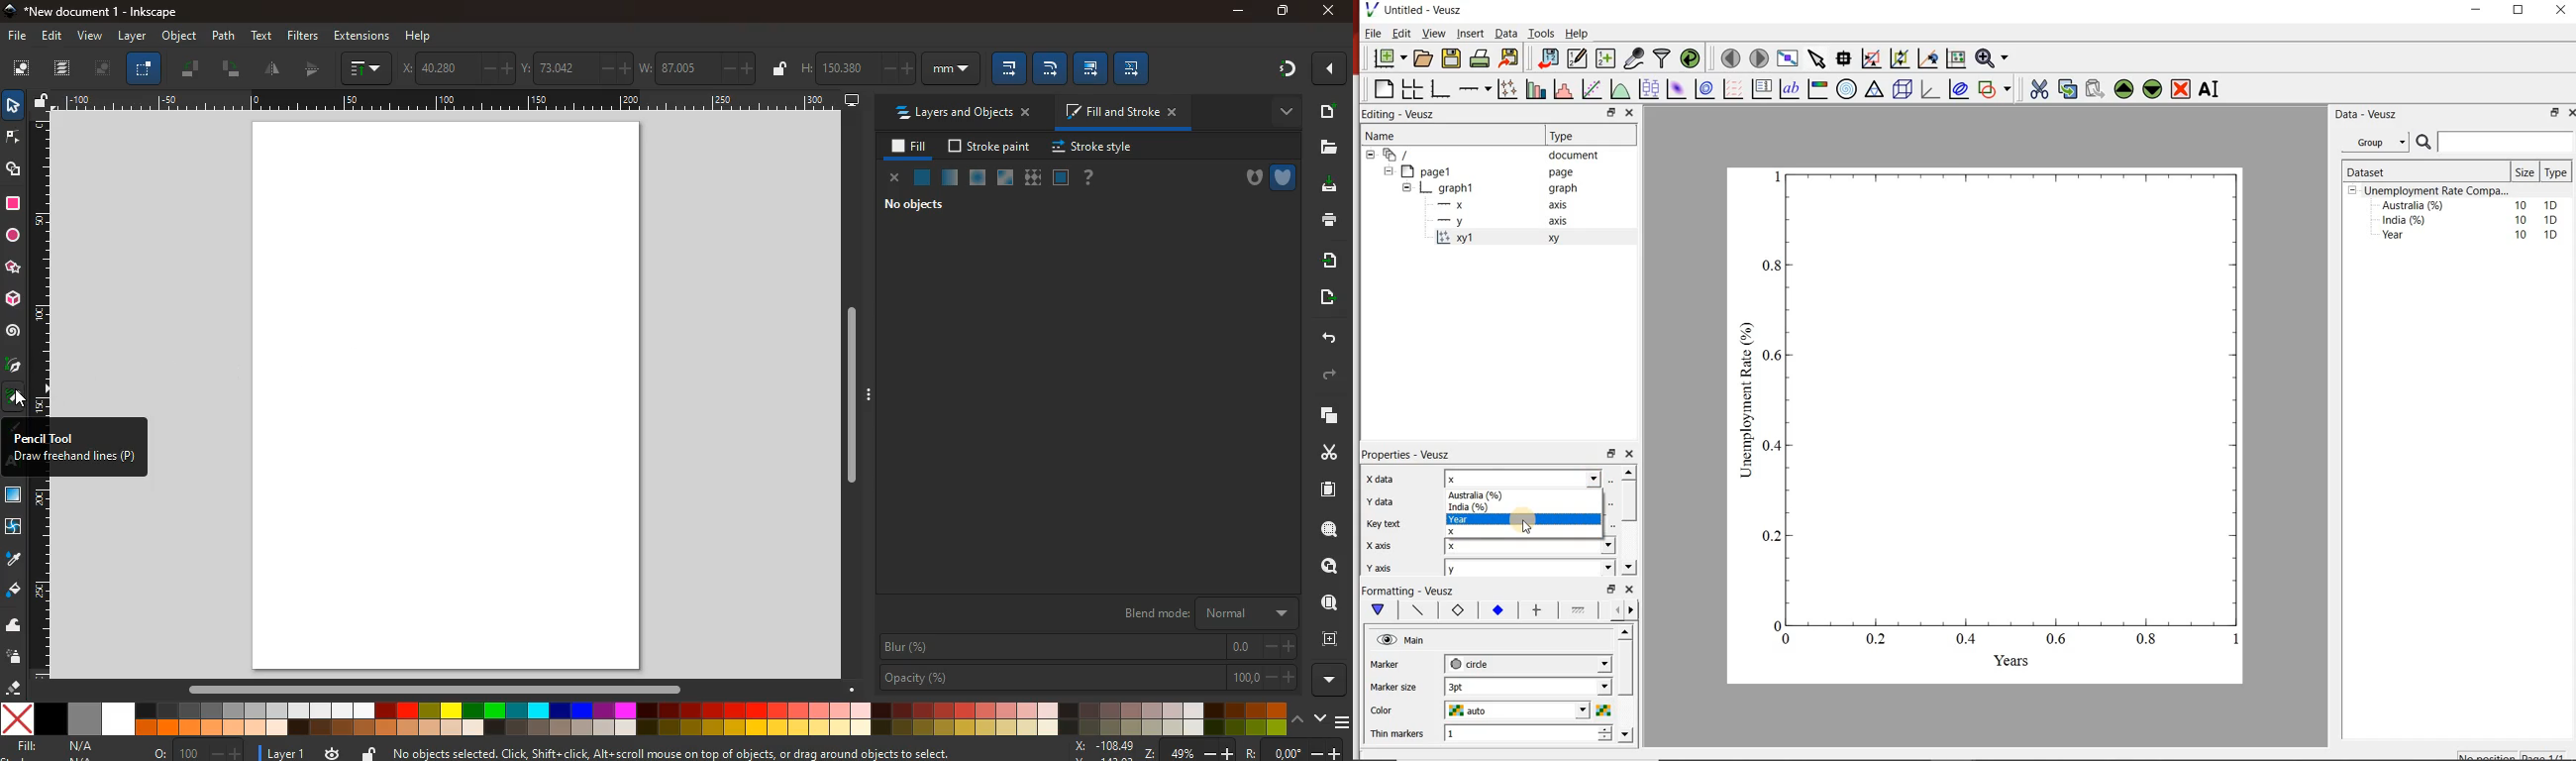  I want to click on graph, so click(367, 69).